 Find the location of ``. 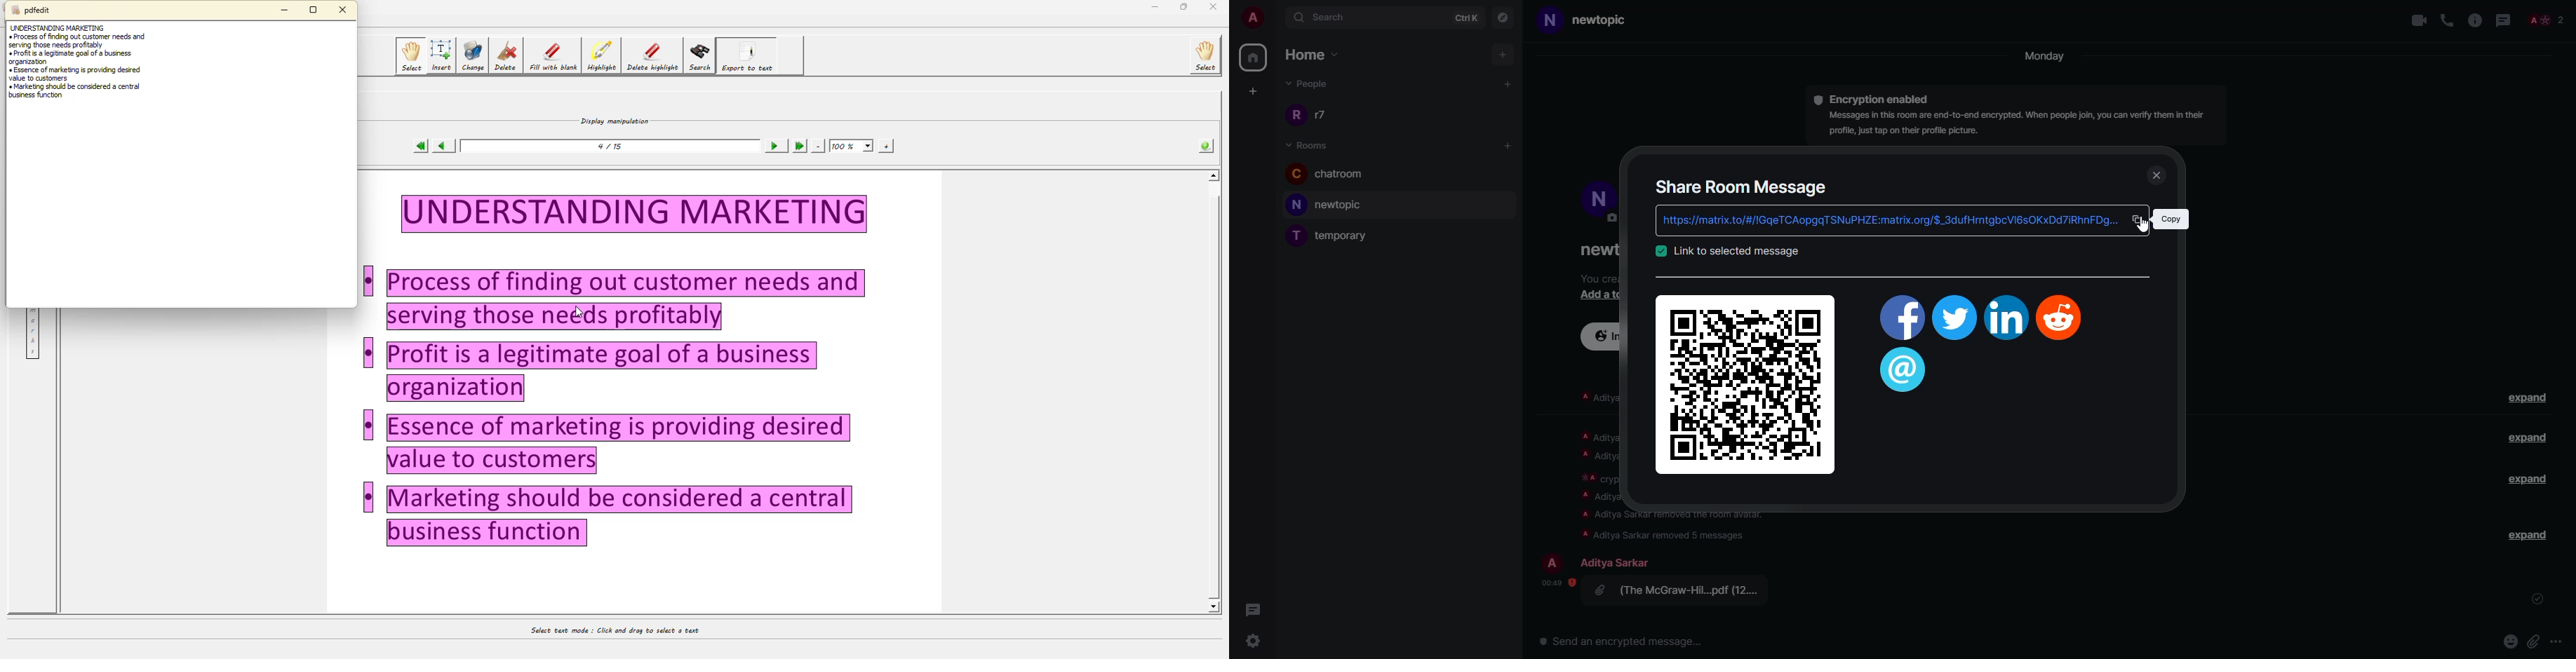

 is located at coordinates (1213, 395).